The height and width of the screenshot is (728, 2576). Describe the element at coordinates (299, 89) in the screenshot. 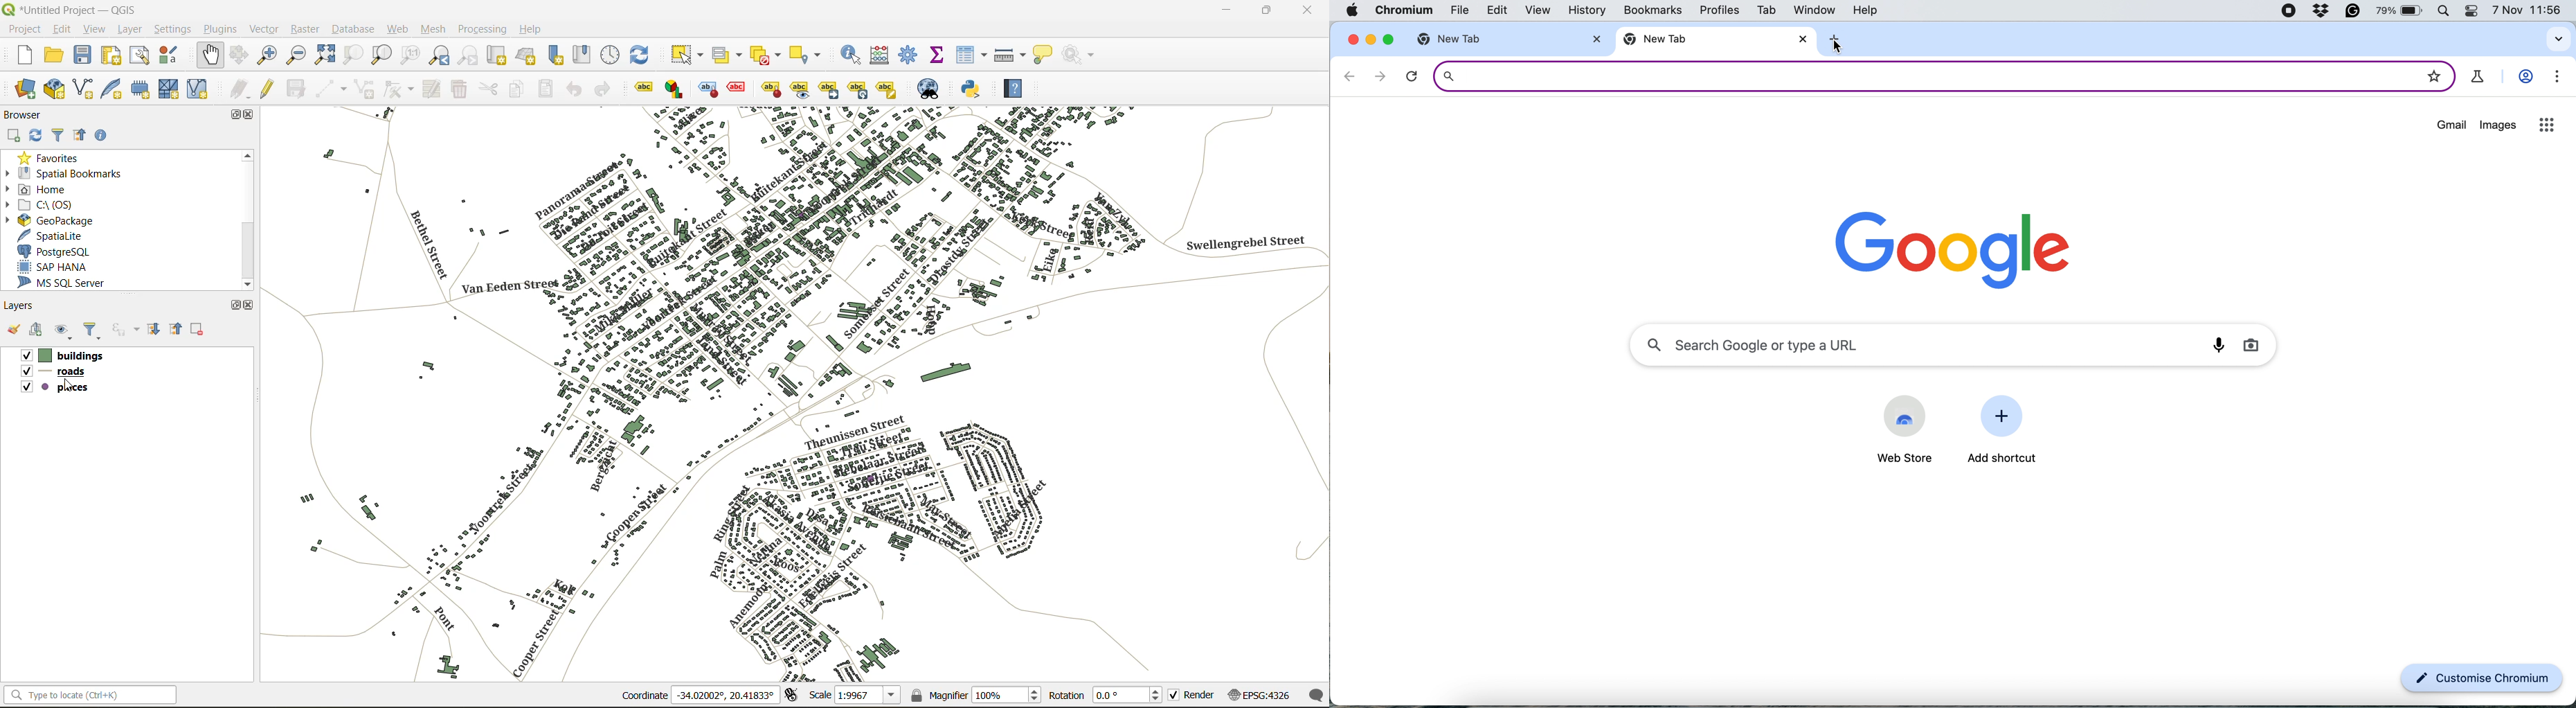

I see `save edits` at that location.